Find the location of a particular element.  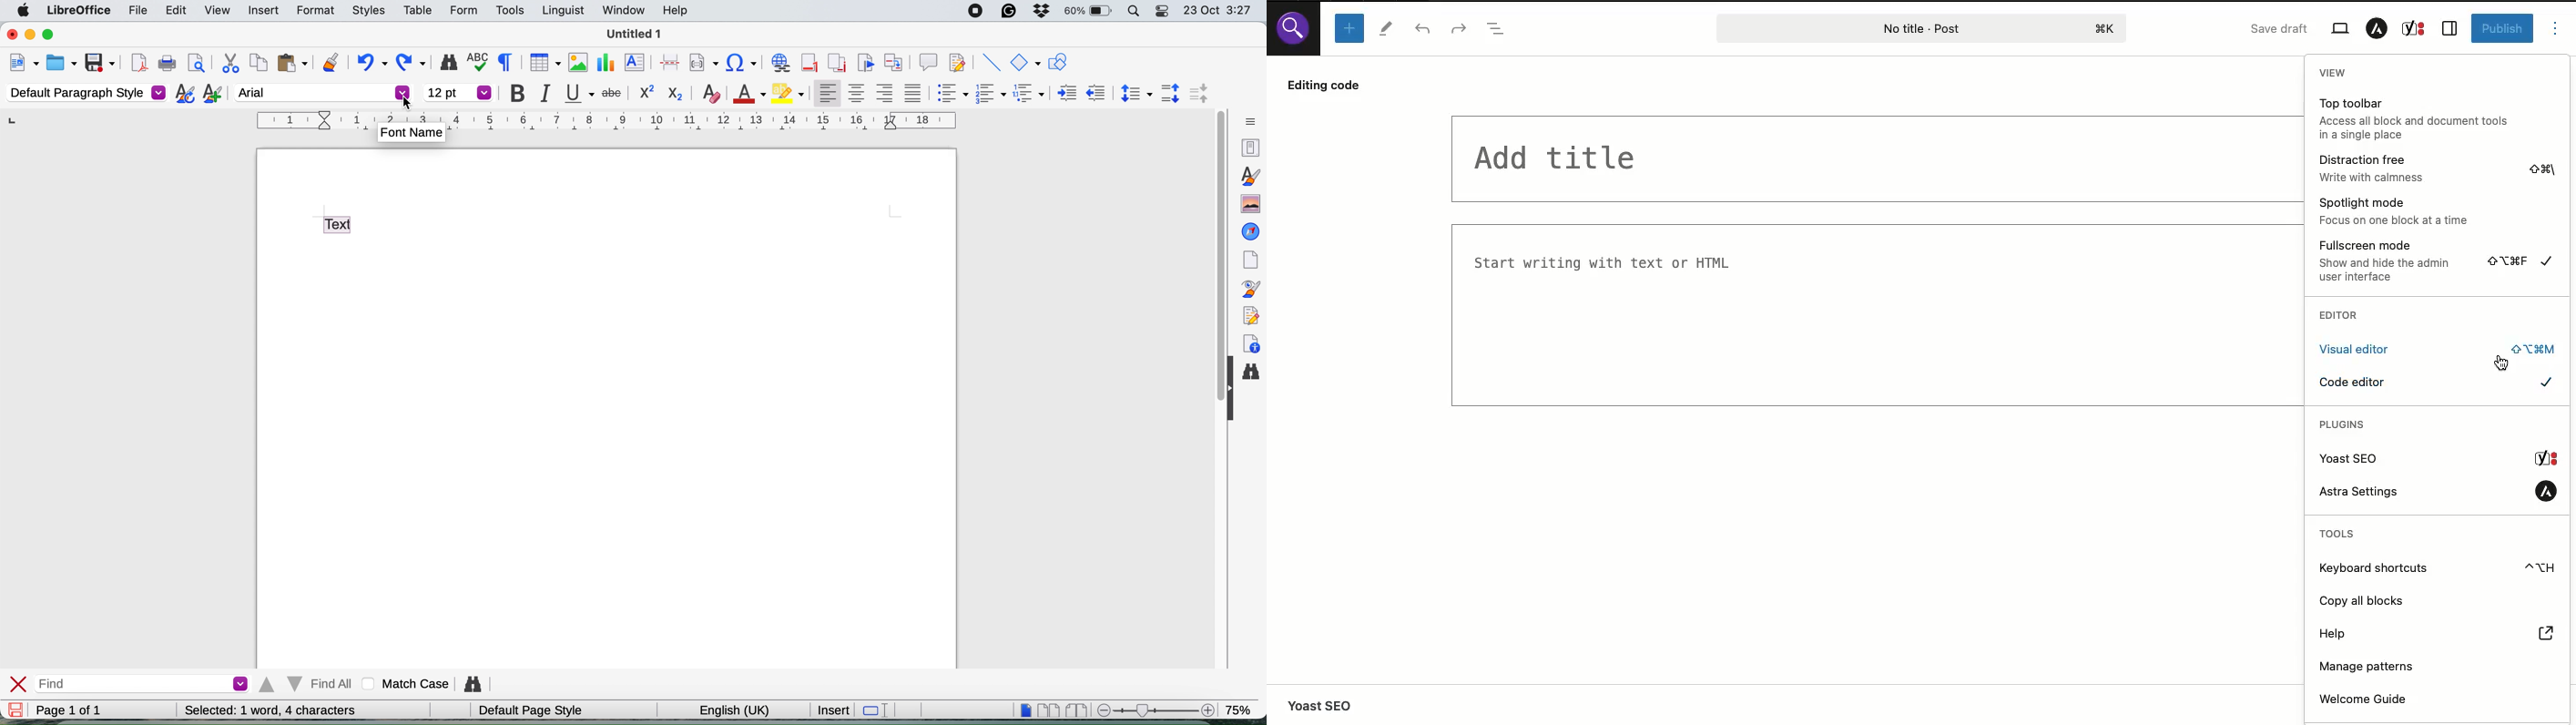

arial is located at coordinates (324, 92).